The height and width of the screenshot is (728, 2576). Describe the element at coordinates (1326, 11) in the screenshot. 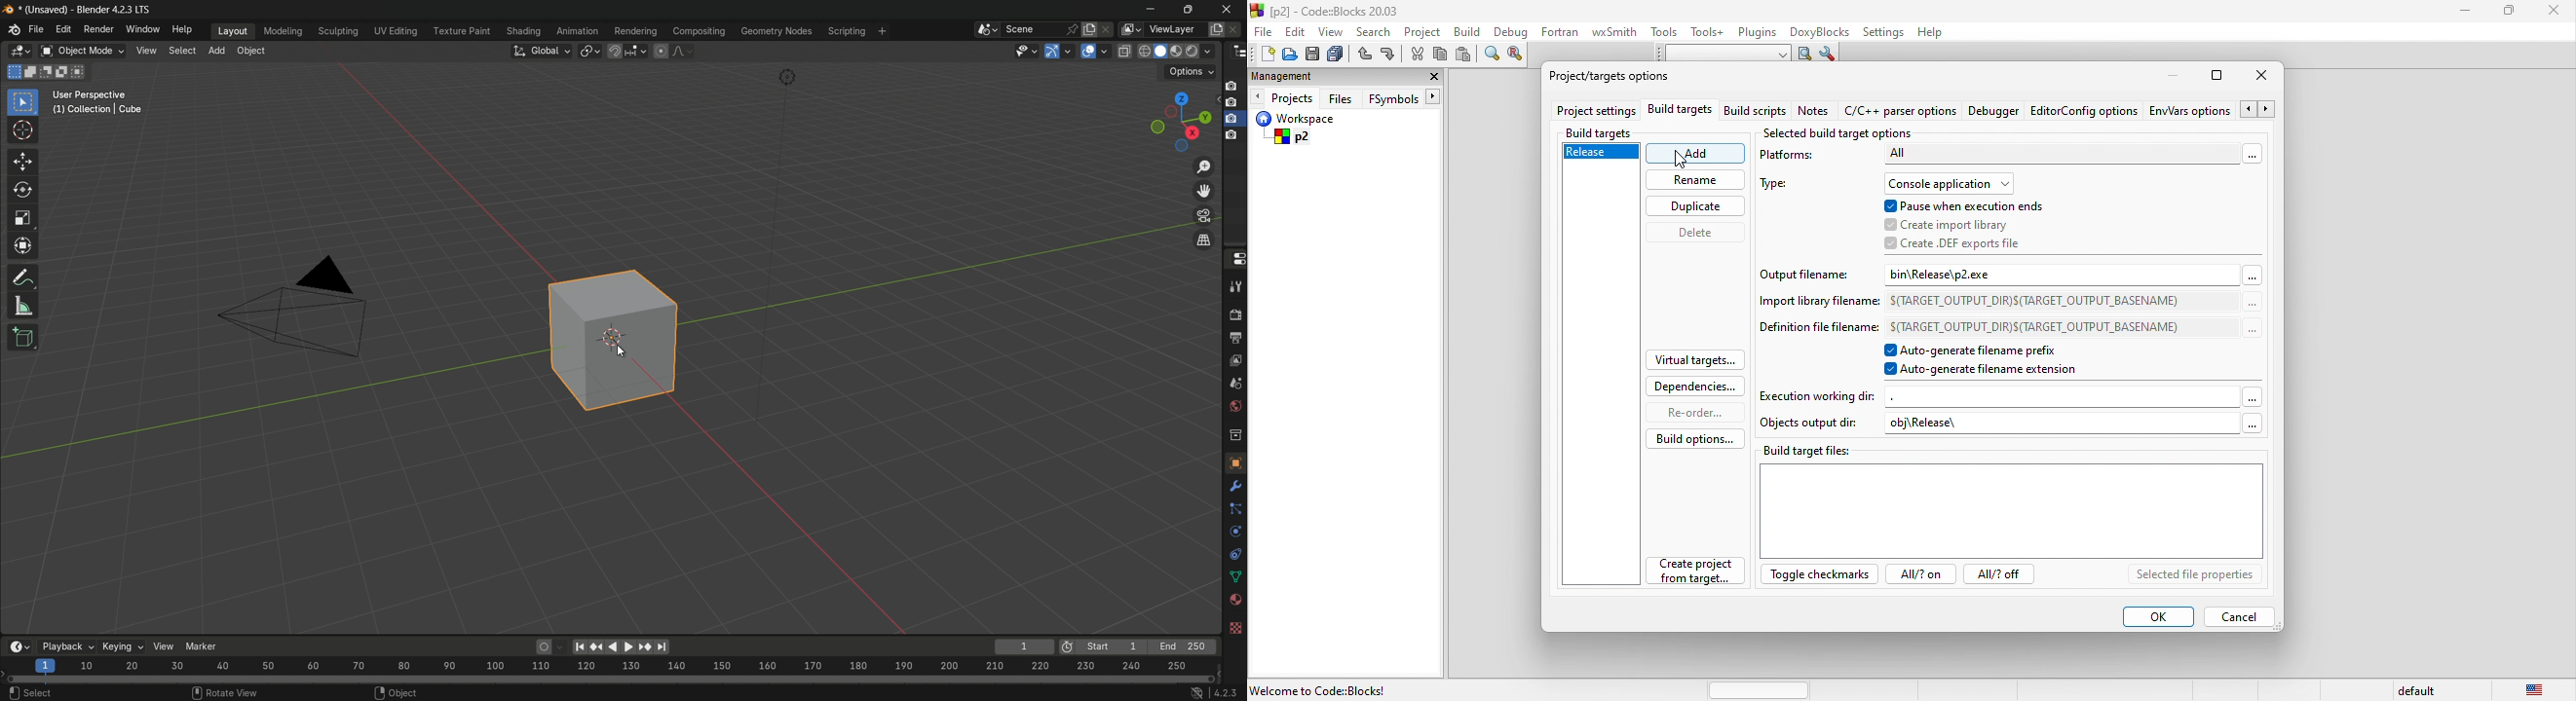

I see `[p2] - Code=Blocks 20.03` at that location.